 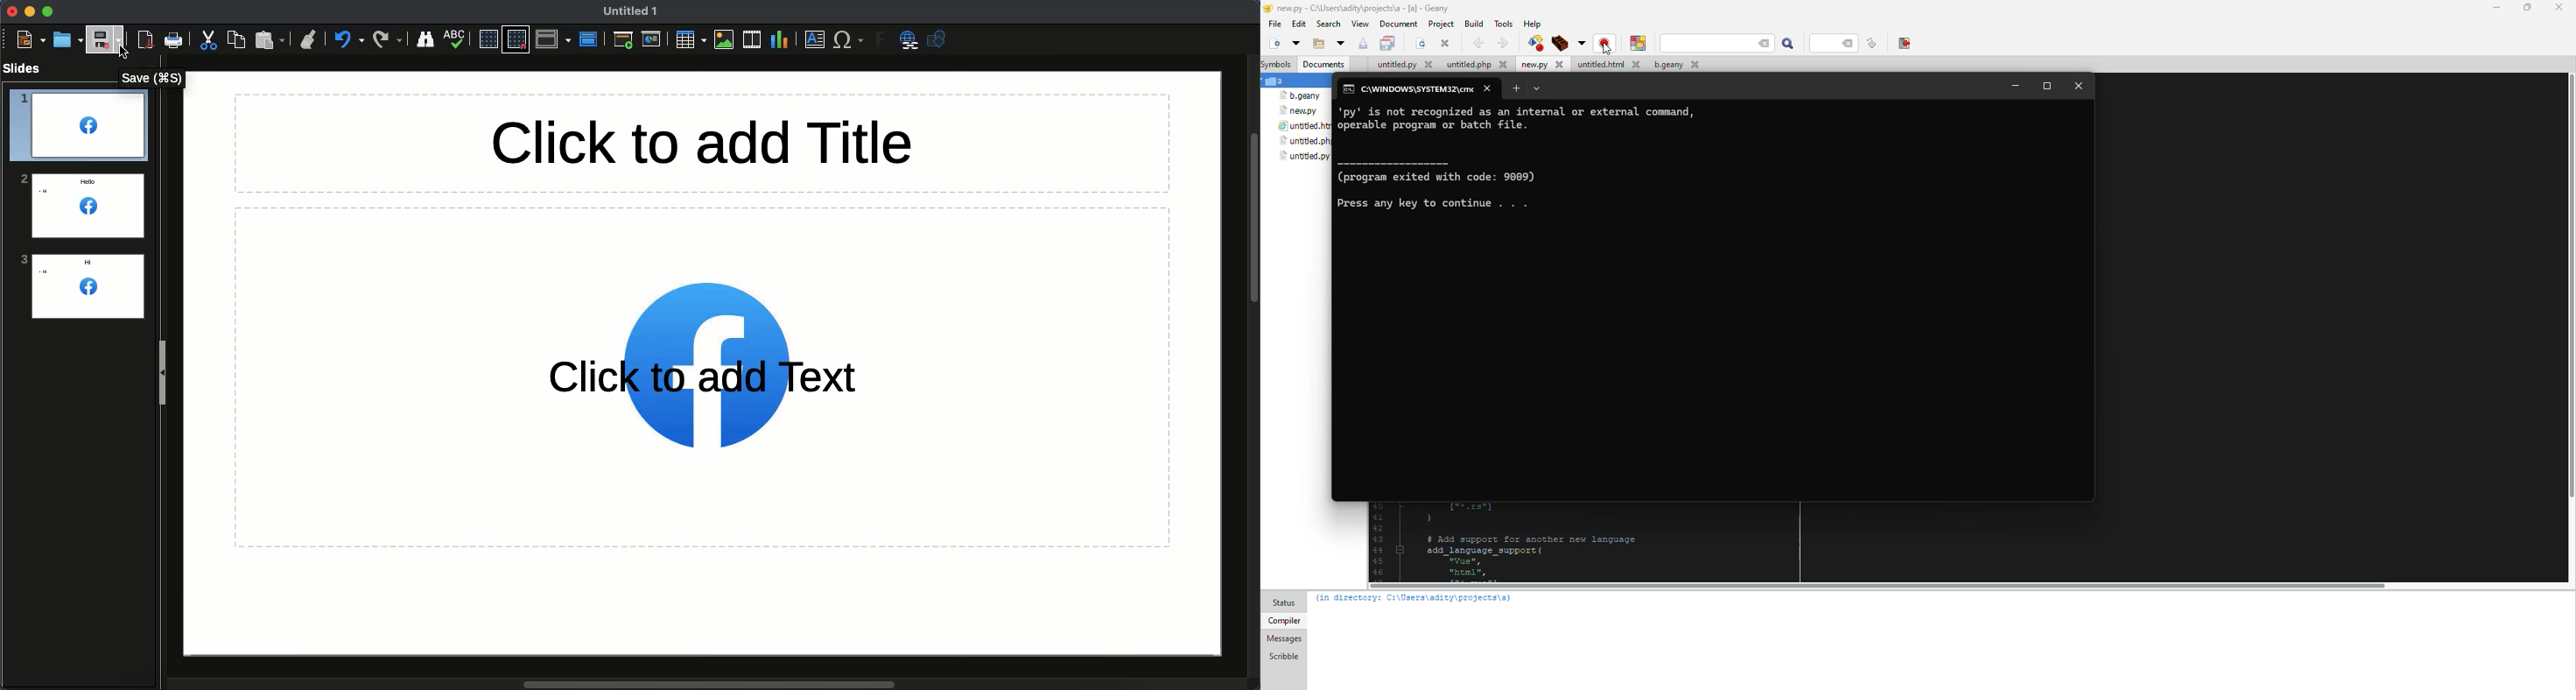 What do you see at coordinates (706, 143) in the screenshot?
I see `Title` at bounding box center [706, 143].